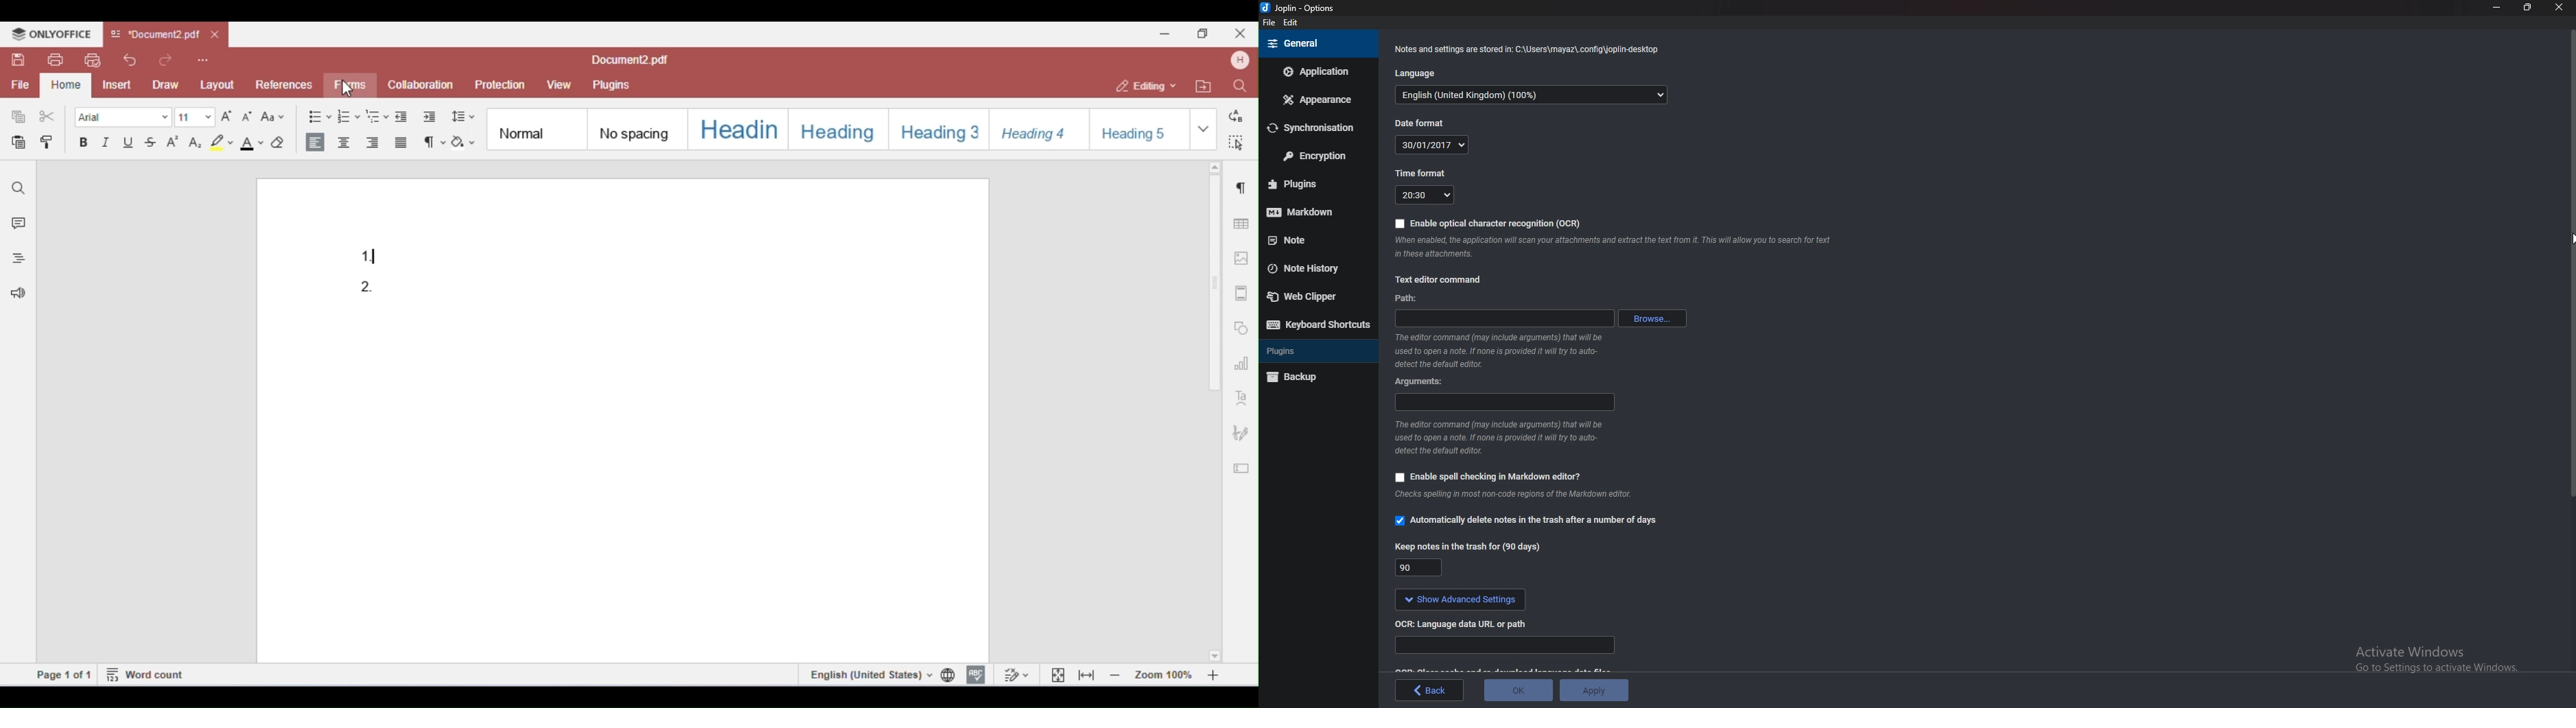 The width and height of the screenshot is (2576, 728). Describe the element at coordinates (1508, 647) in the screenshot. I see `Language data` at that location.